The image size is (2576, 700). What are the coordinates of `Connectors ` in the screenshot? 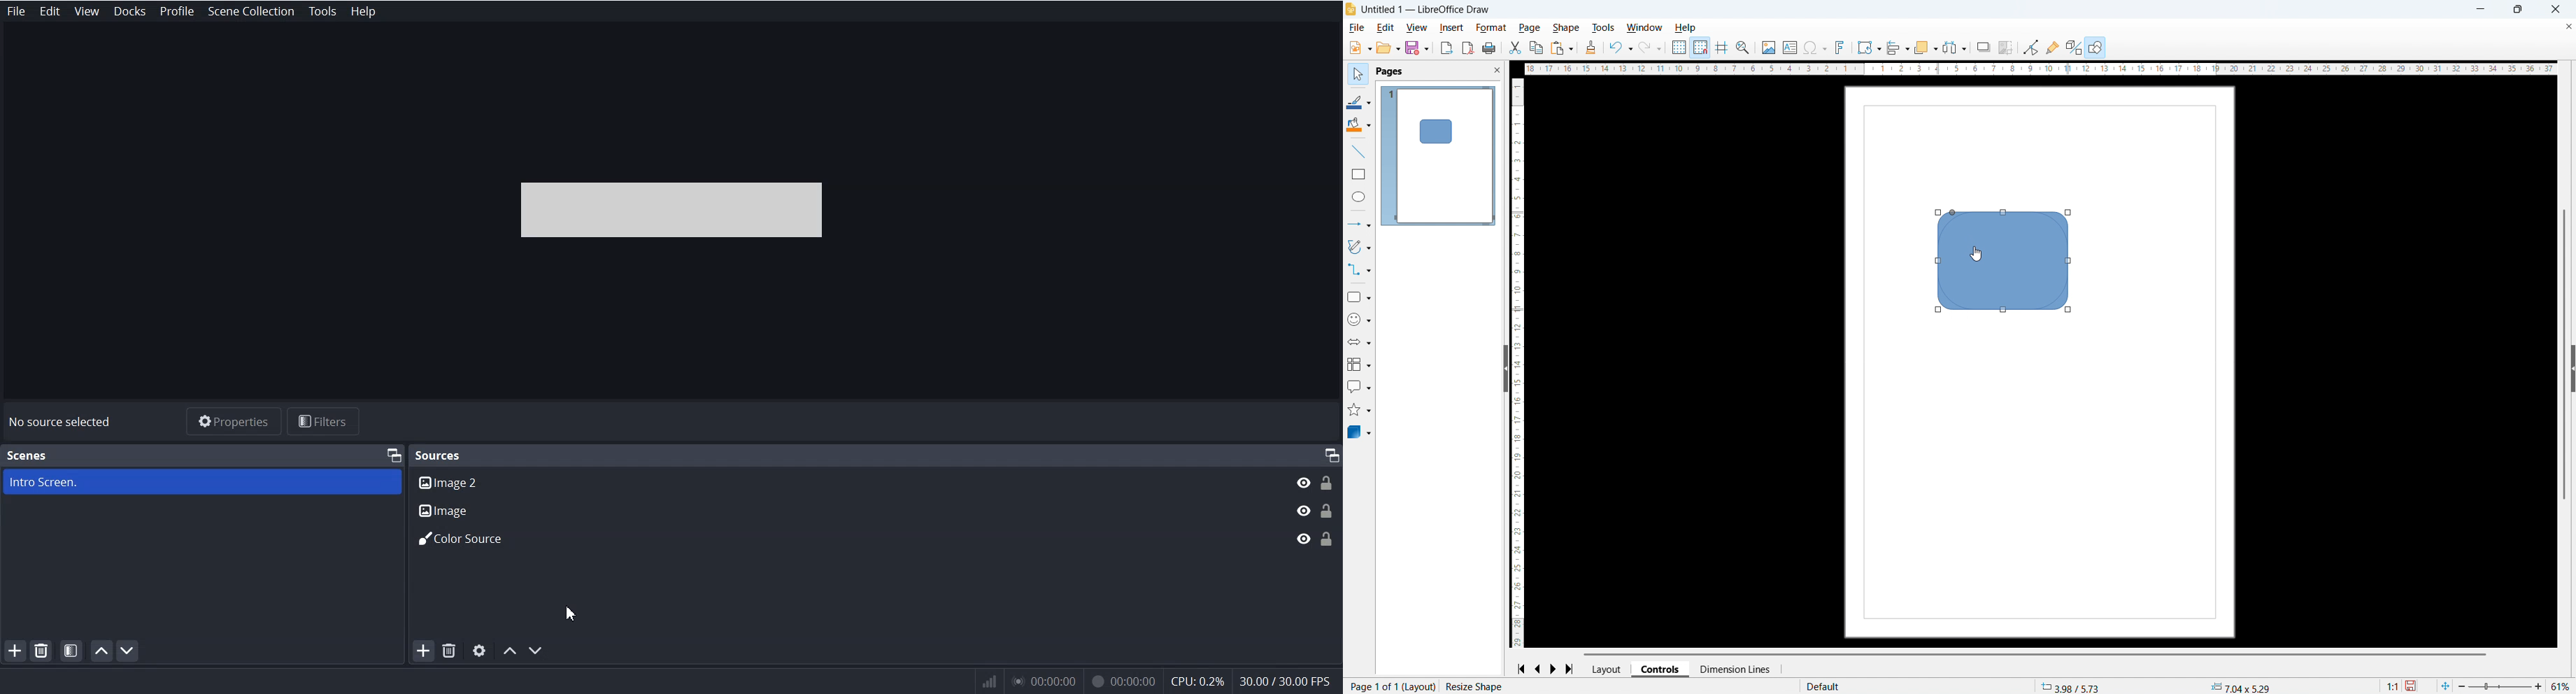 It's located at (1360, 269).